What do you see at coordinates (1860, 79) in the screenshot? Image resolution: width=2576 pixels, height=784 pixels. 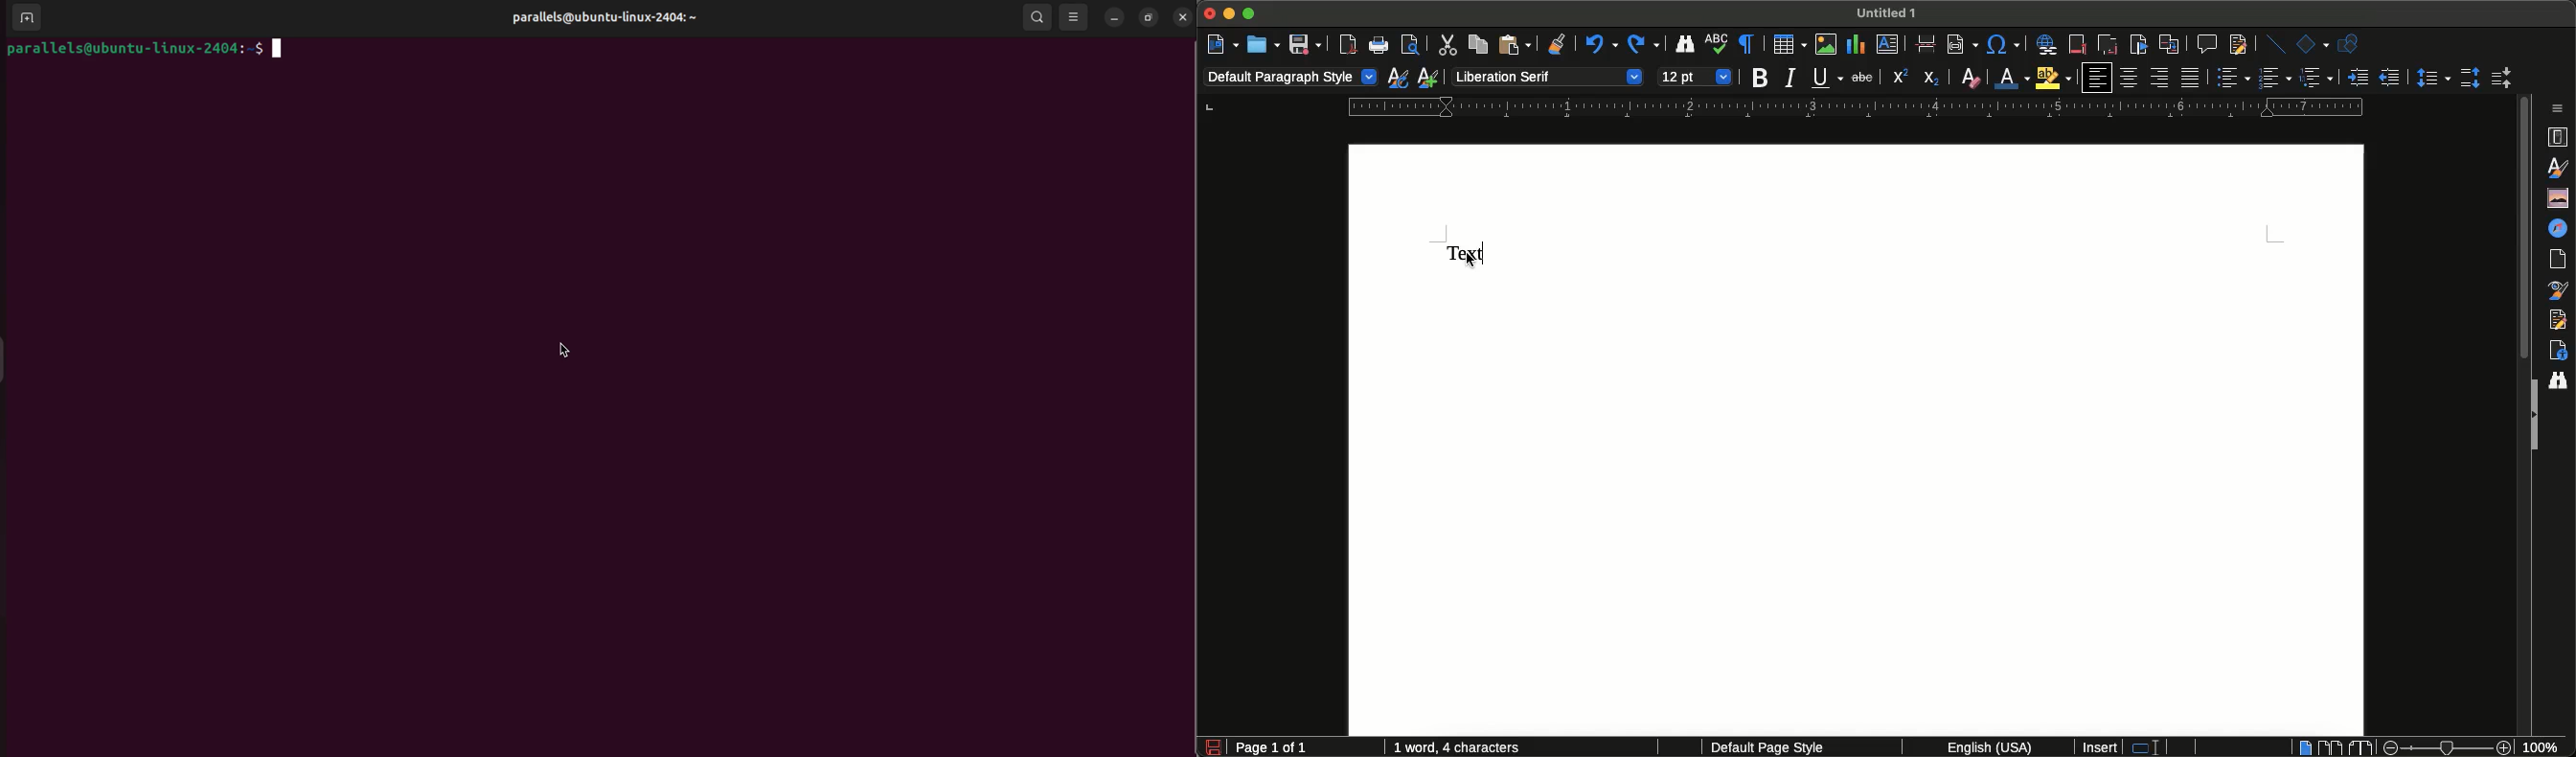 I see `Strikethrough` at bounding box center [1860, 79].